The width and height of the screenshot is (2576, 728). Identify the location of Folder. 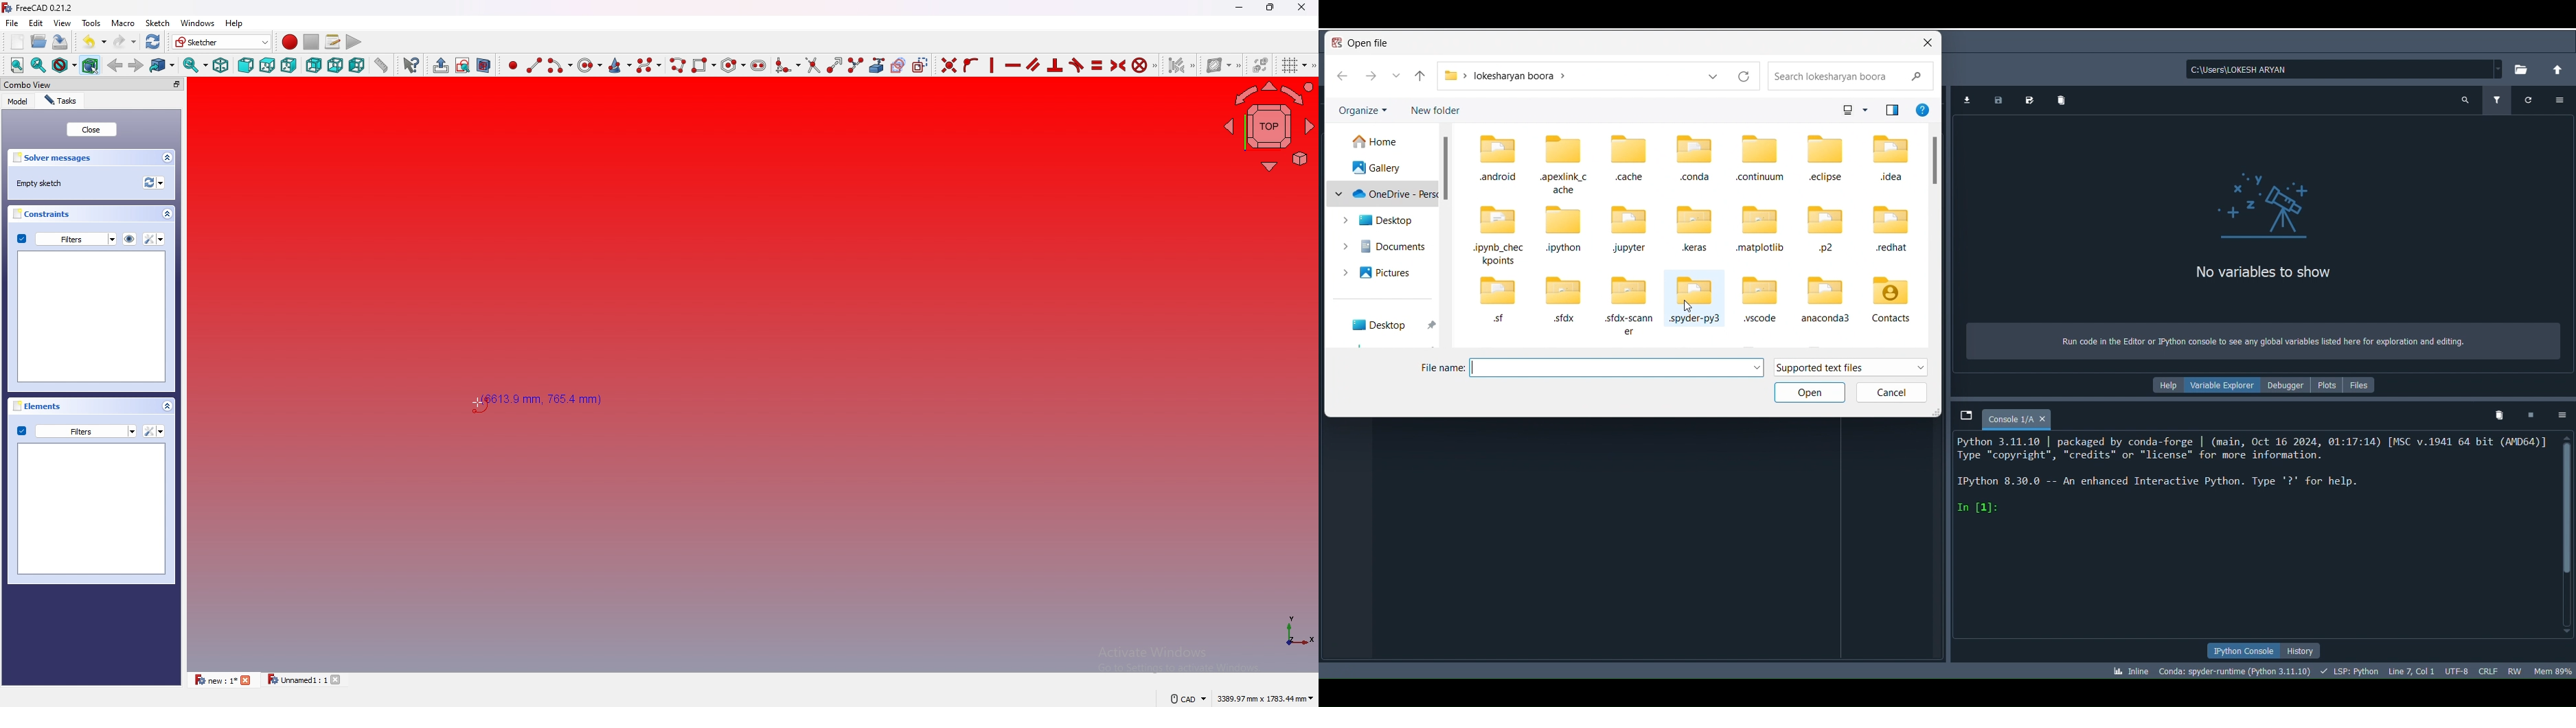
(1501, 158).